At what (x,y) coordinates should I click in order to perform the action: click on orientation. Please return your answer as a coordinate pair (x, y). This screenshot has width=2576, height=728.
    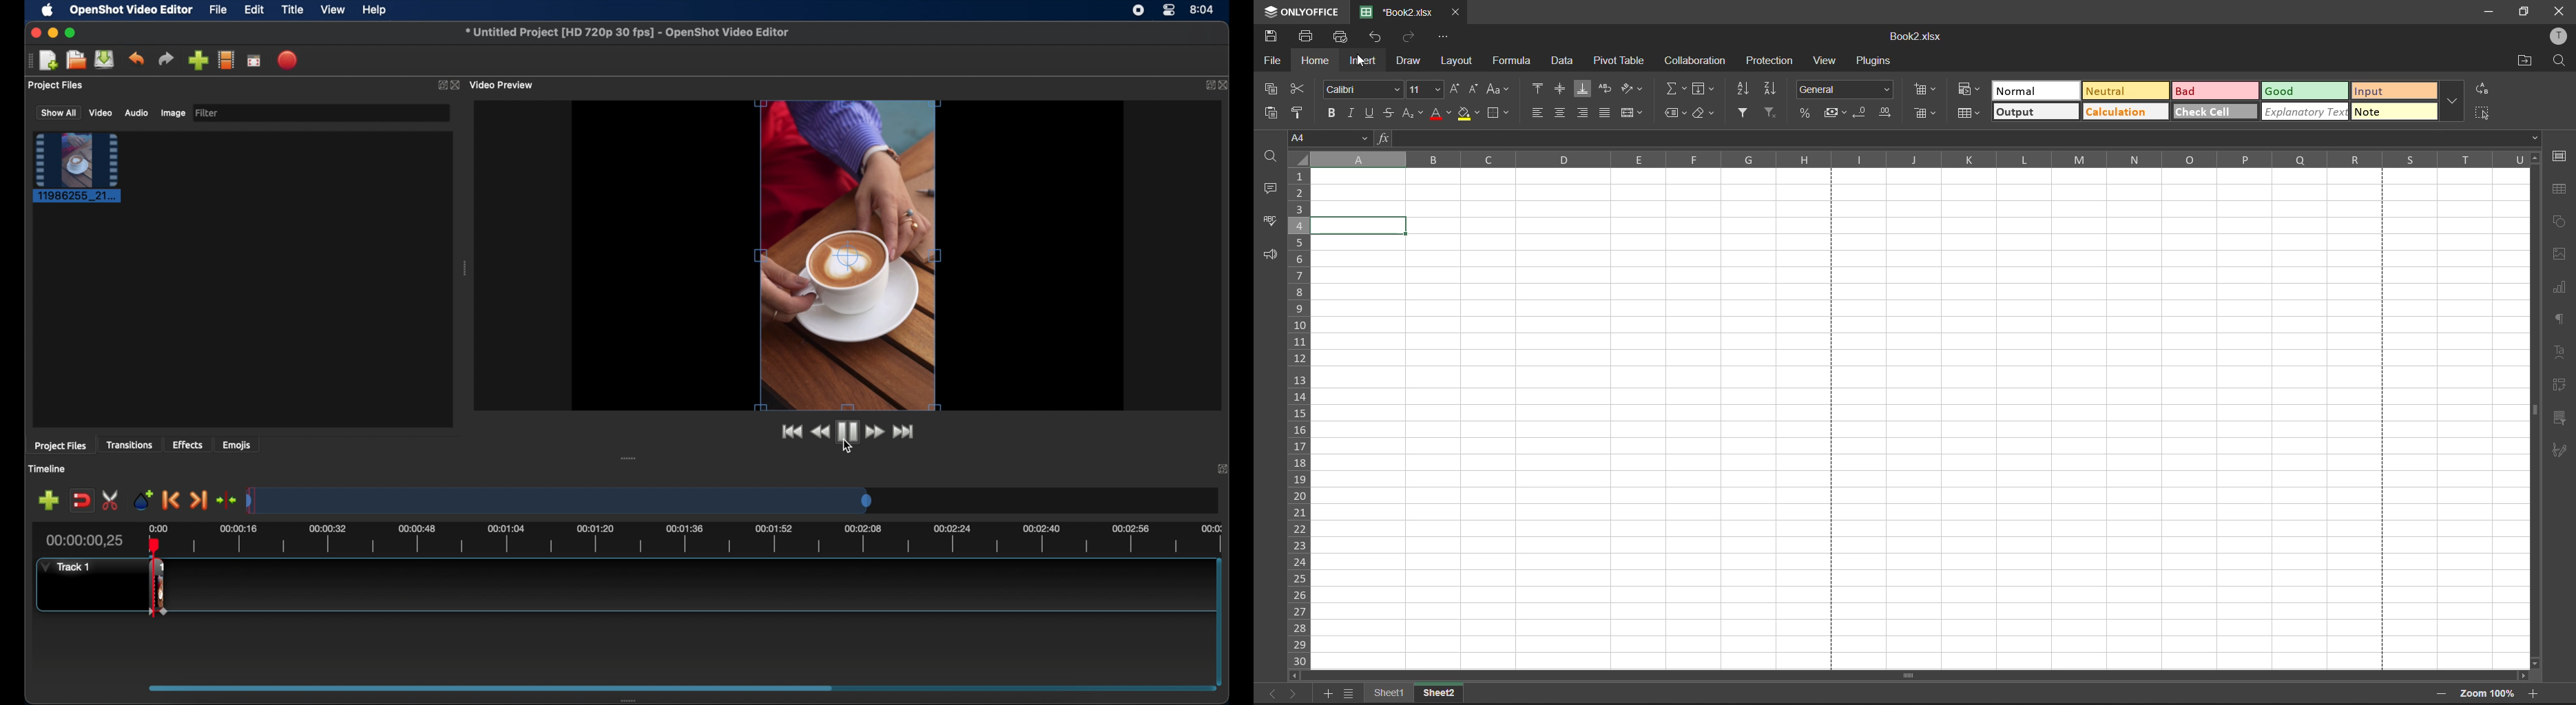
    Looking at the image, I should click on (1631, 90).